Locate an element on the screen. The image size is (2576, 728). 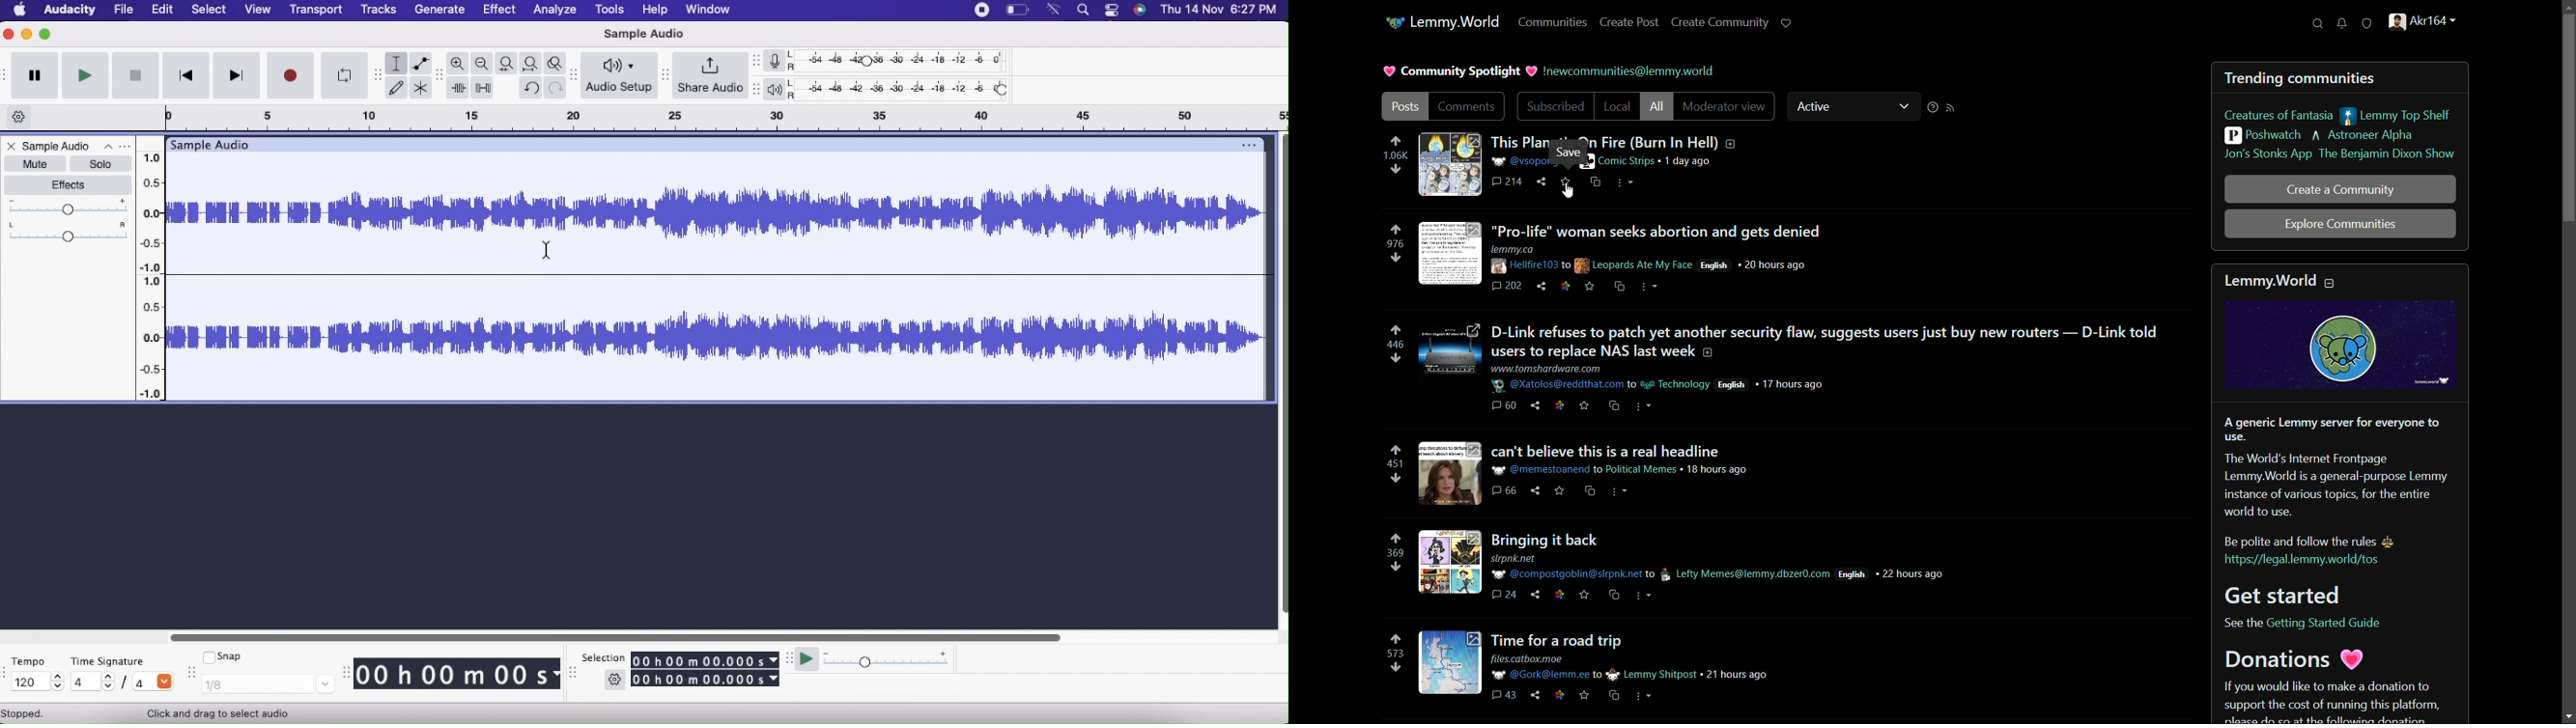
Battery is located at coordinates (1015, 11).